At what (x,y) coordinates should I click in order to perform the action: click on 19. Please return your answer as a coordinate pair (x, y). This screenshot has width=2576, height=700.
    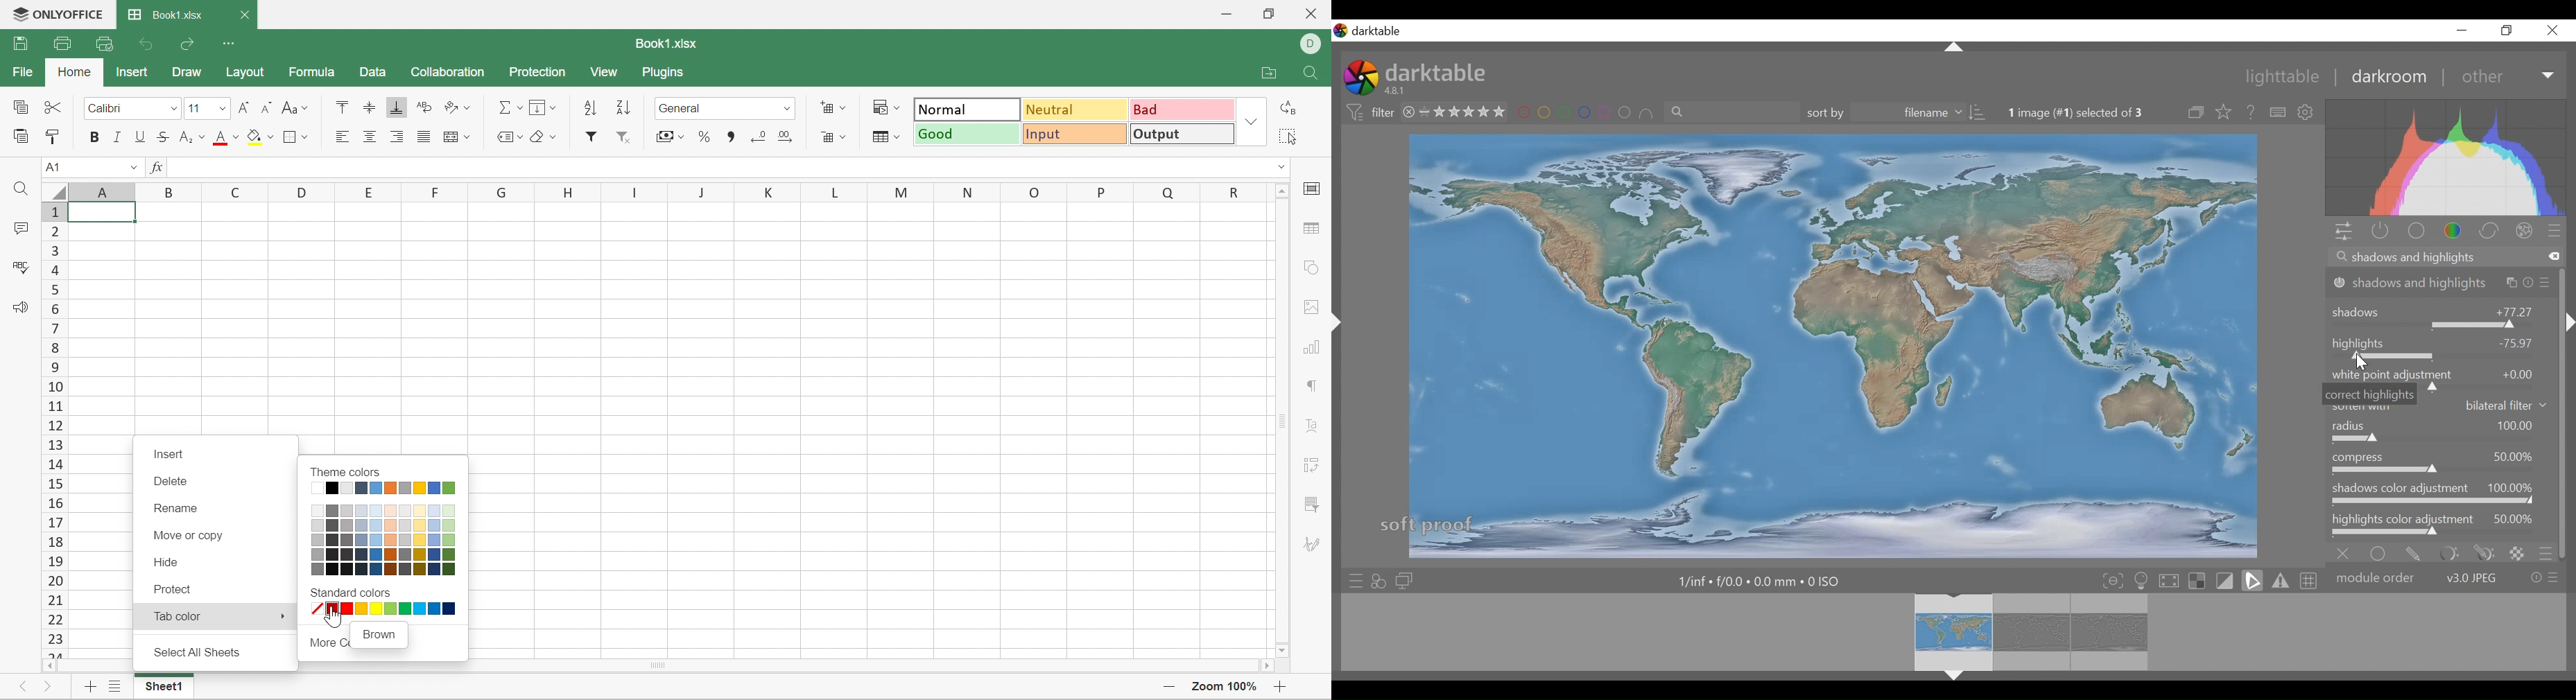
    Looking at the image, I should click on (55, 559).